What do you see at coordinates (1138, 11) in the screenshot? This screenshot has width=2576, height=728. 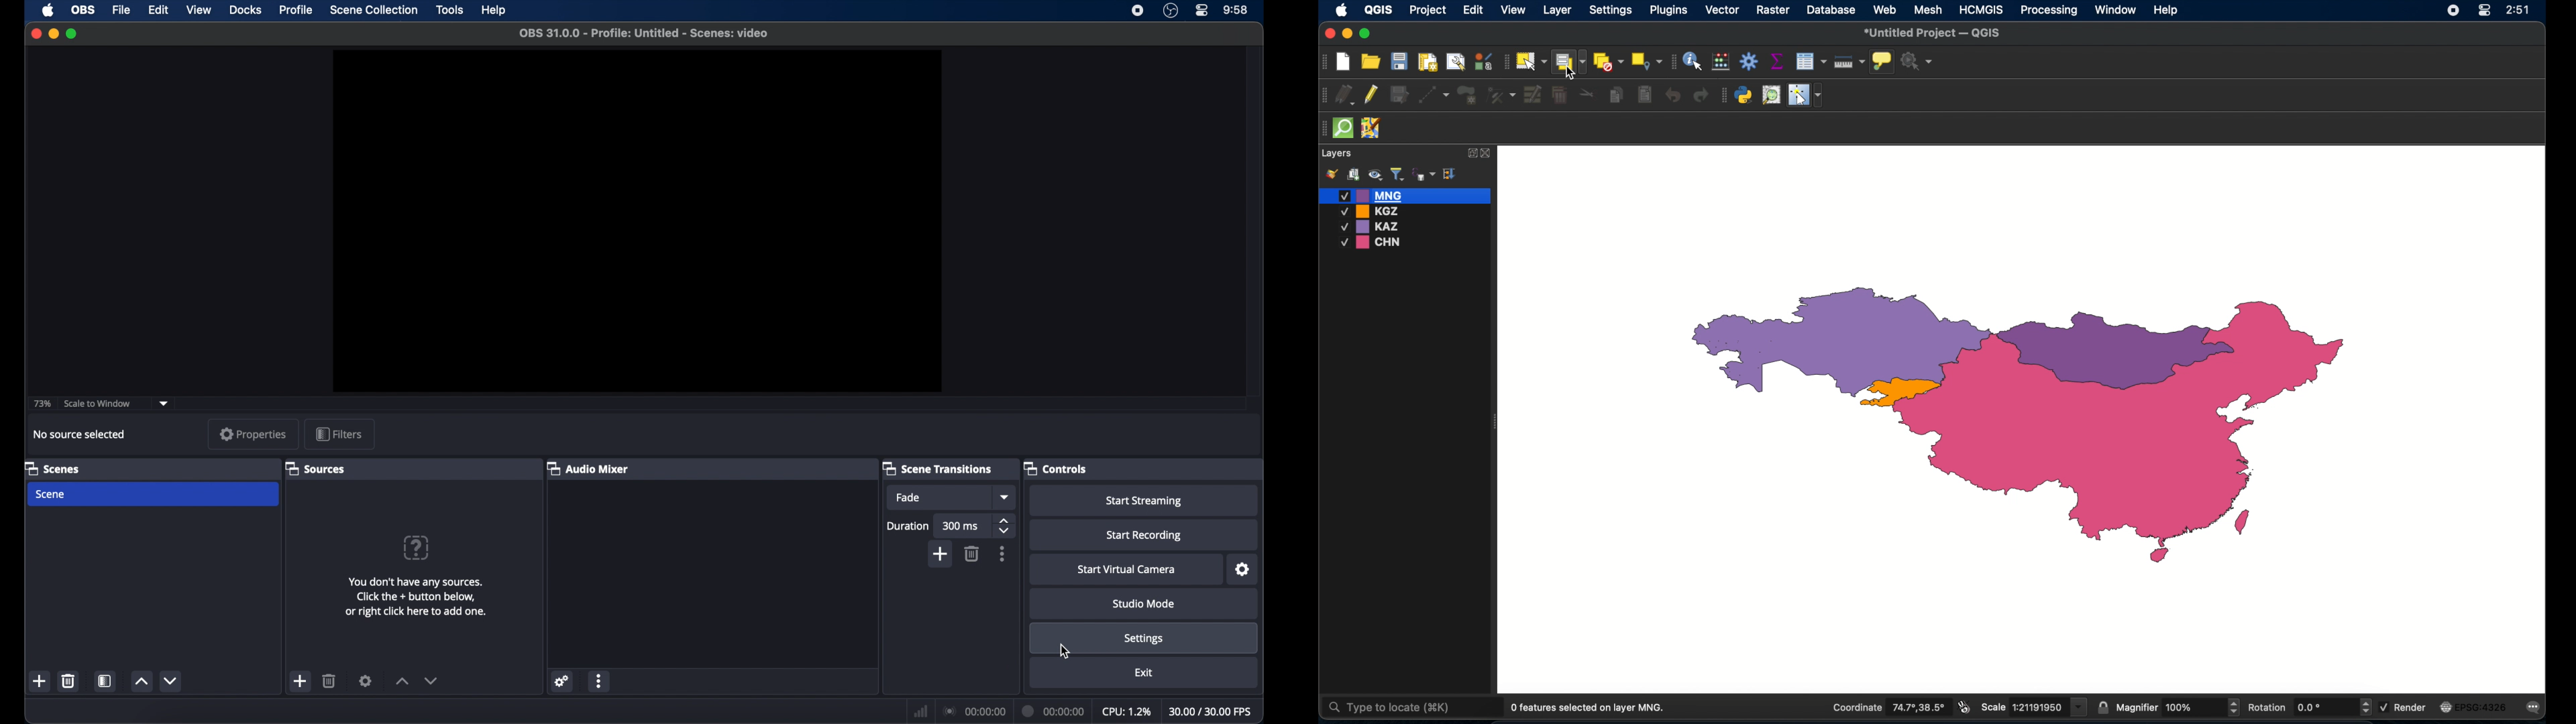 I see `screen recorder icon` at bounding box center [1138, 11].